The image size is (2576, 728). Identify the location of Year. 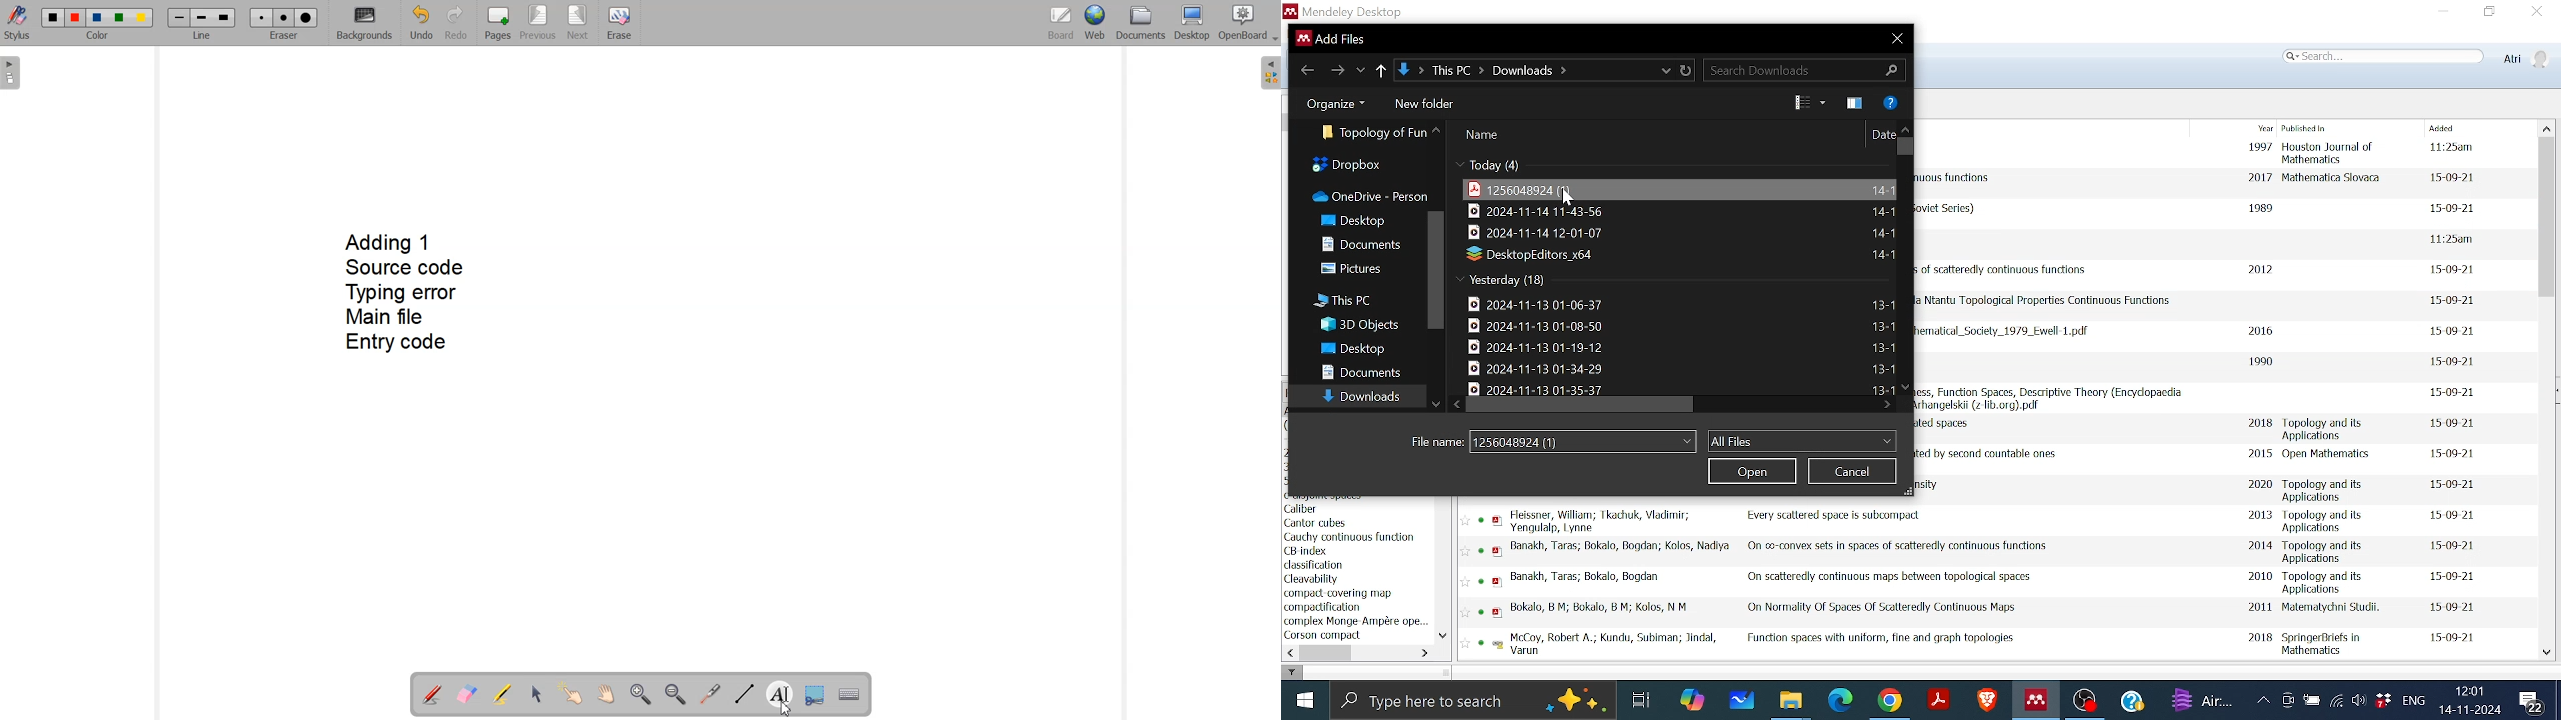
(2257, 128).